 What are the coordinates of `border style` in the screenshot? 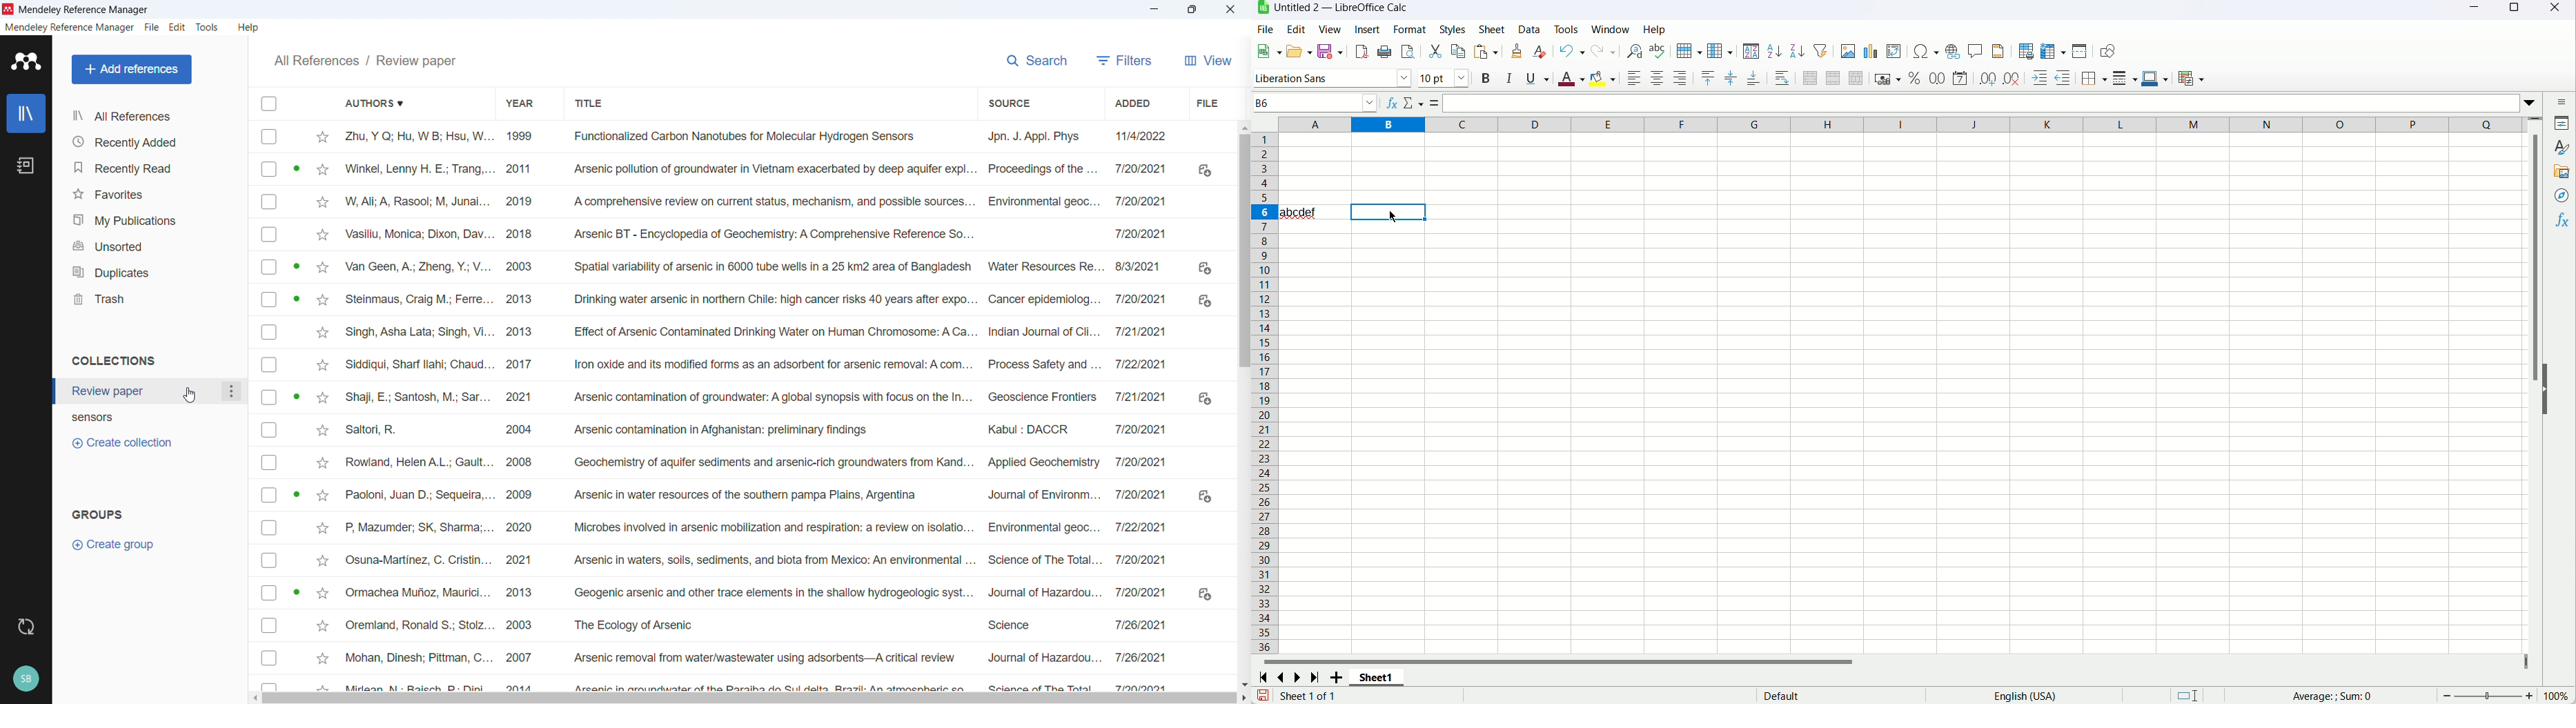 It's located at (2124, 79).